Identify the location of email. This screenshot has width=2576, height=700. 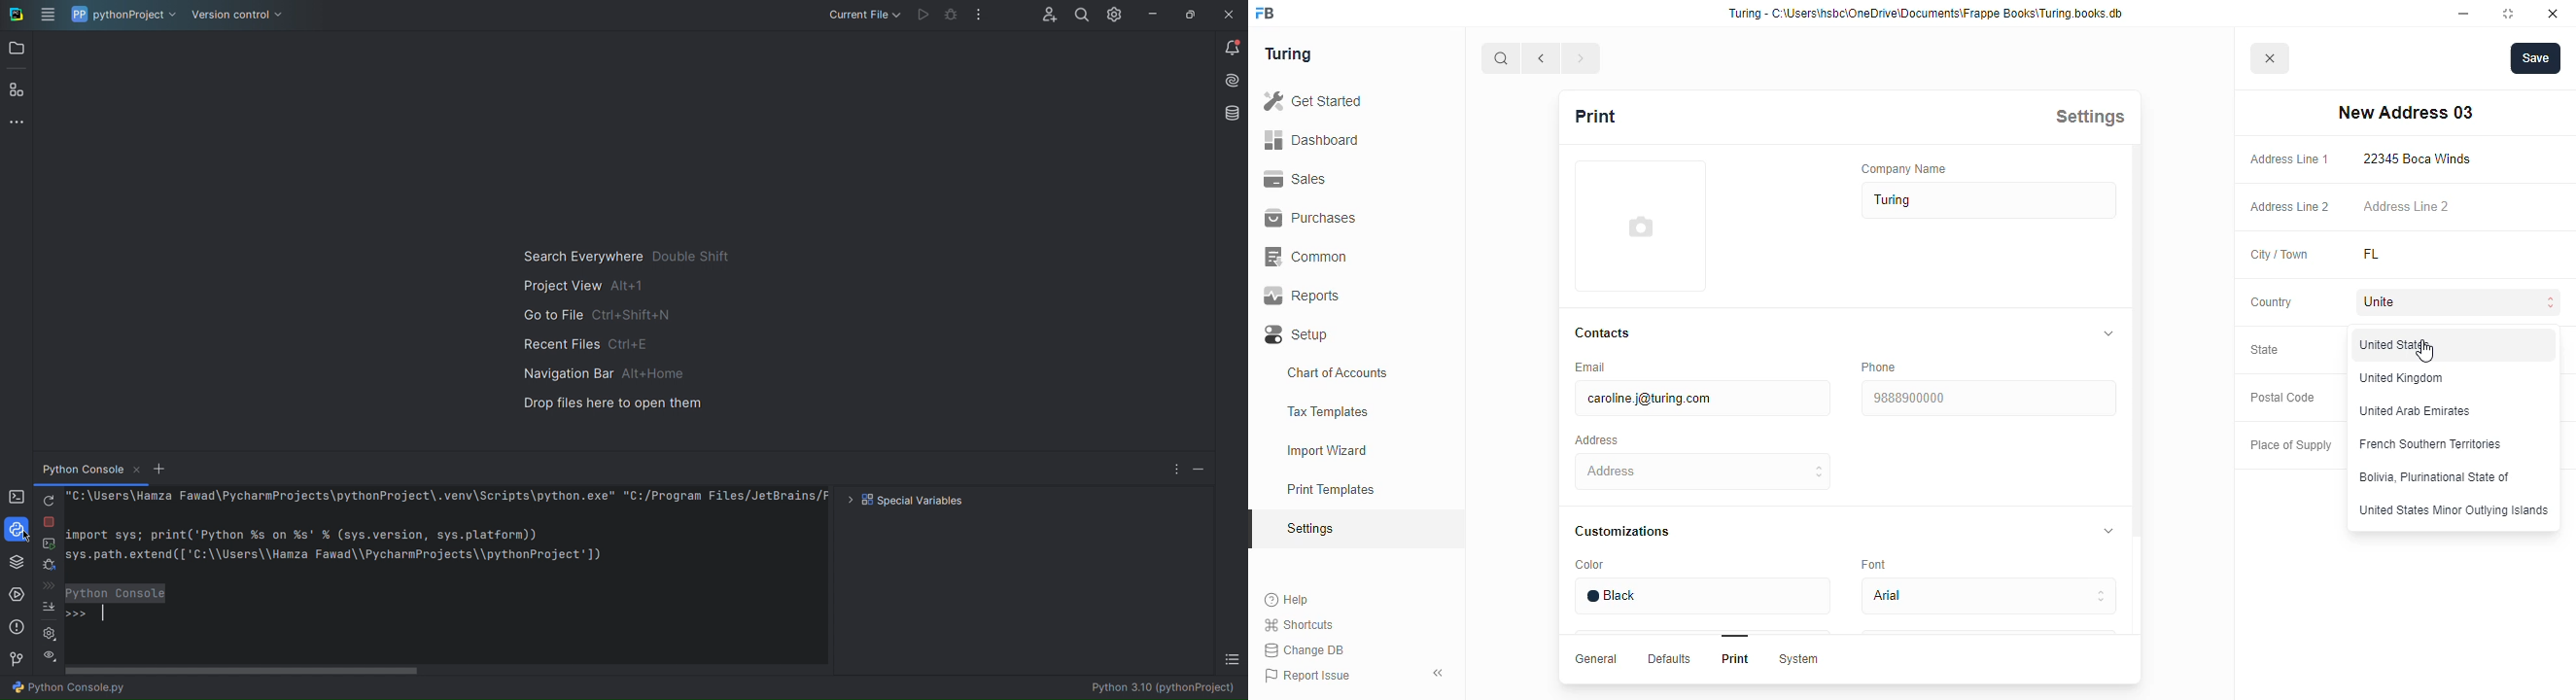
(1588, 367).